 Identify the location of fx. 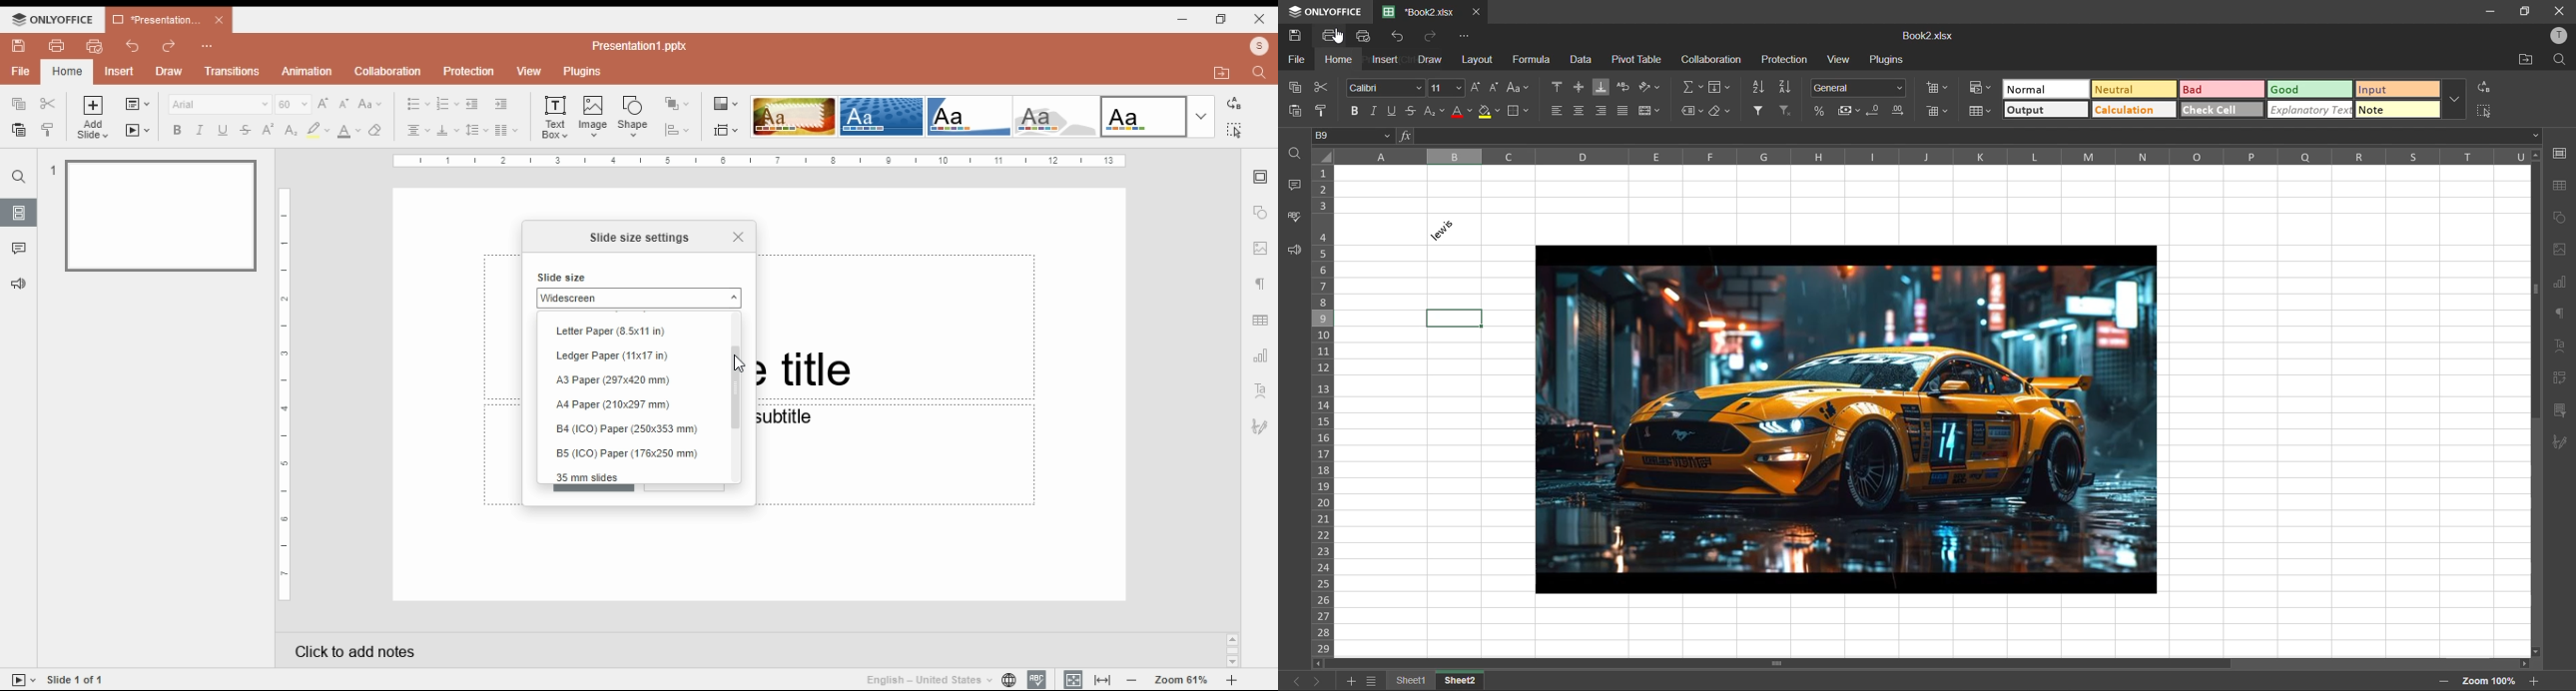
(1407, 136).